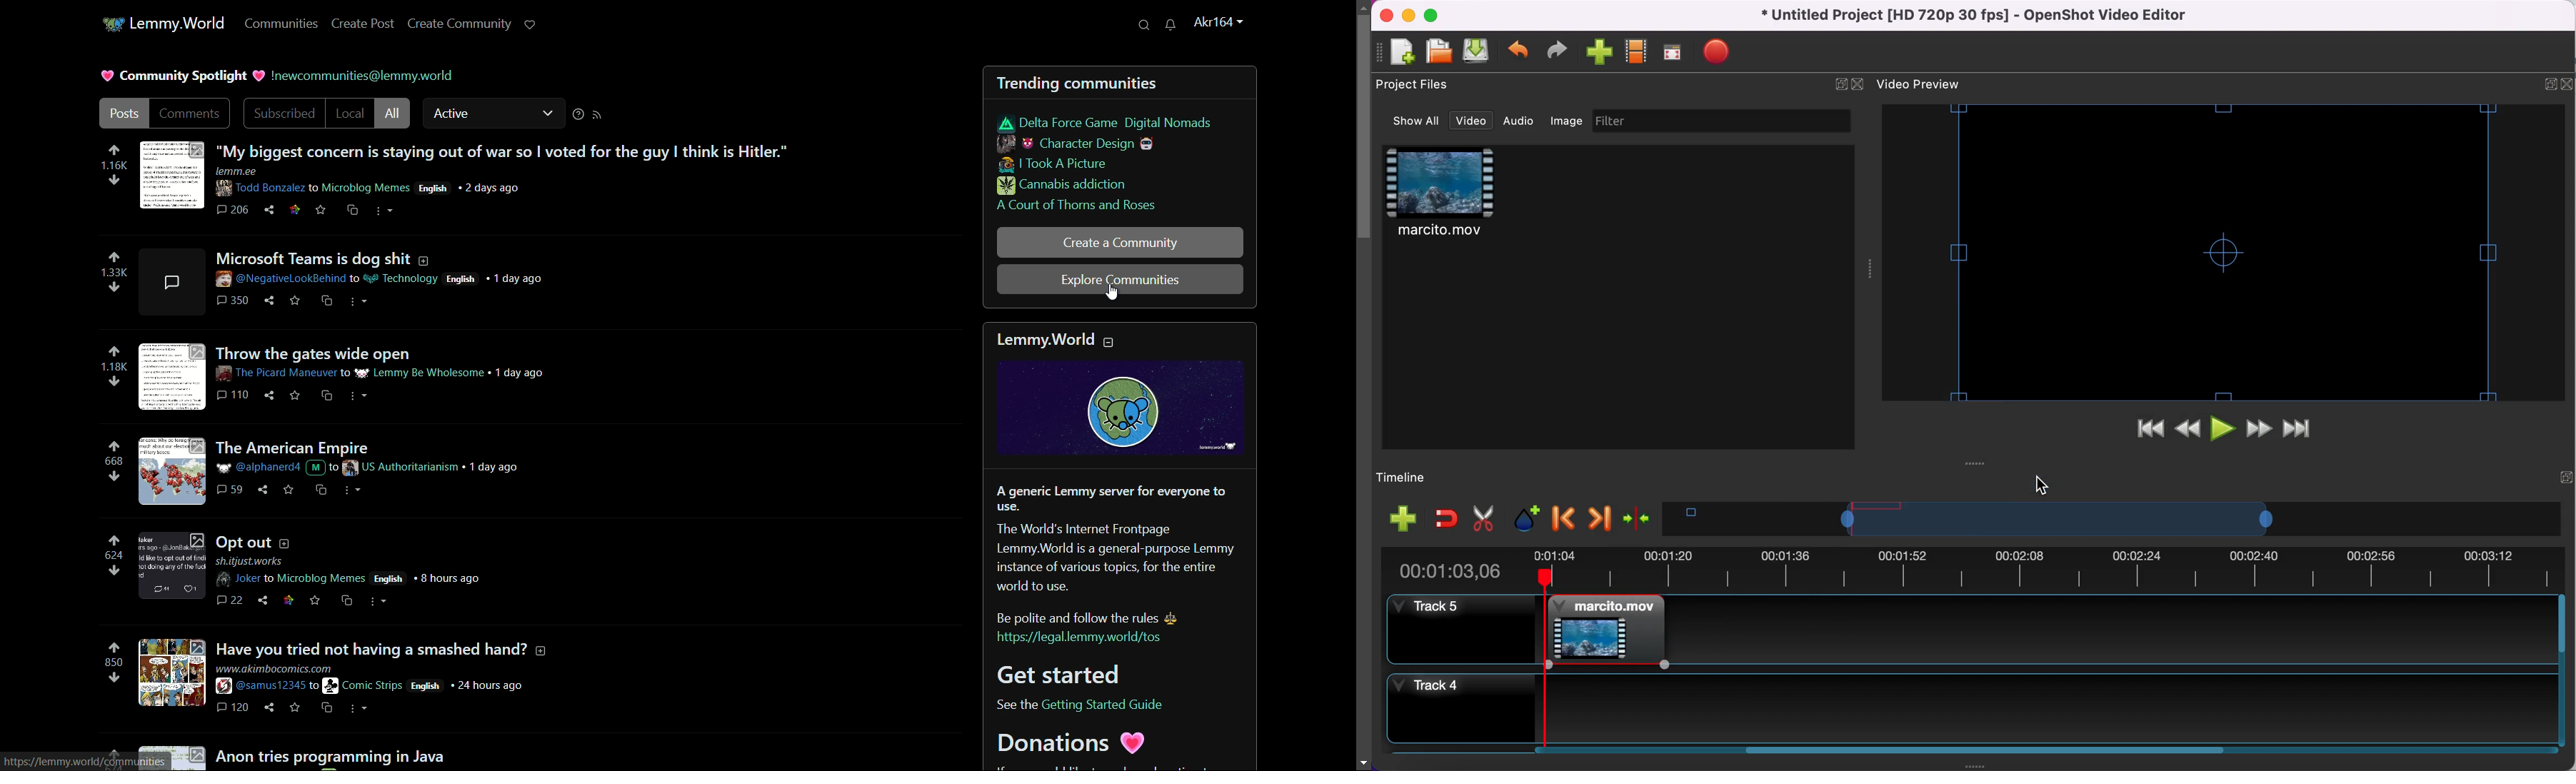 Image resolution: width=2576 pixels, height=784 pixels. Describe the element at coordinates (507, 149) in the screenshot. I see `post-1` at that location.